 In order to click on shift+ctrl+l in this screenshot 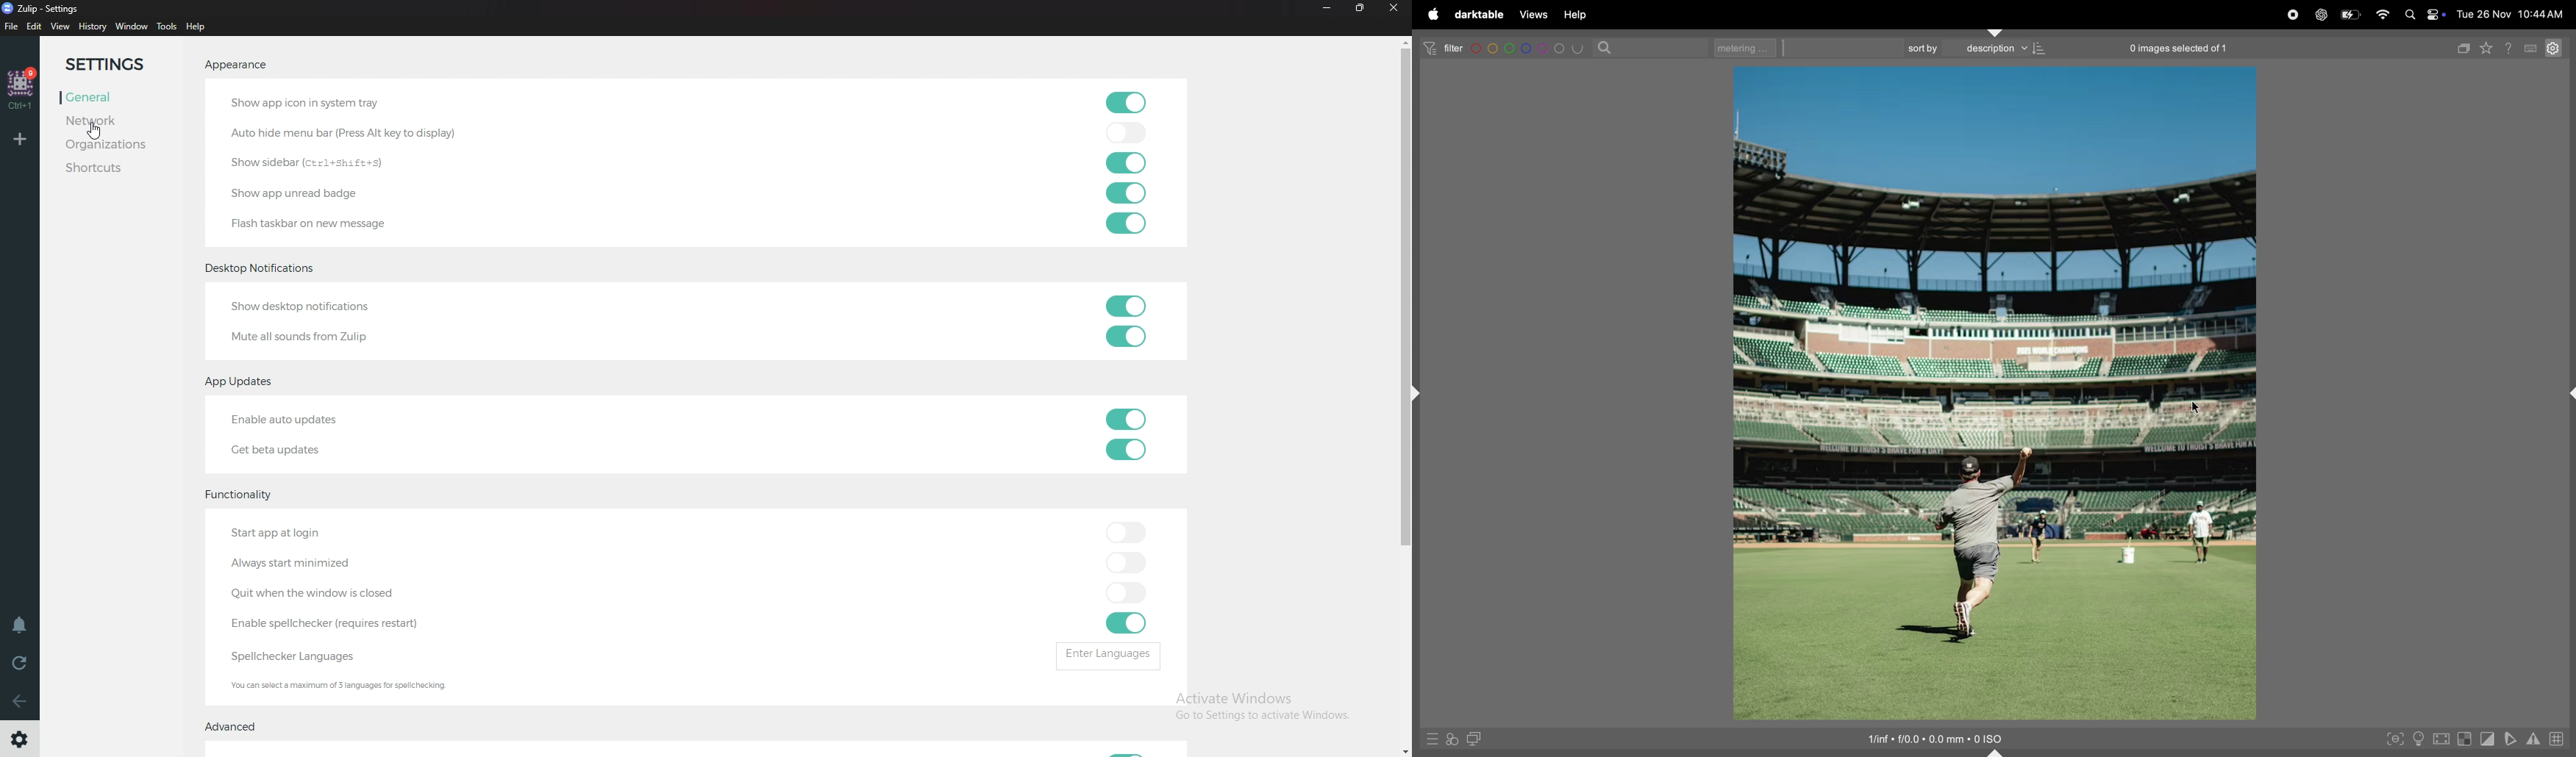, I will do `click(1419, 394)`.